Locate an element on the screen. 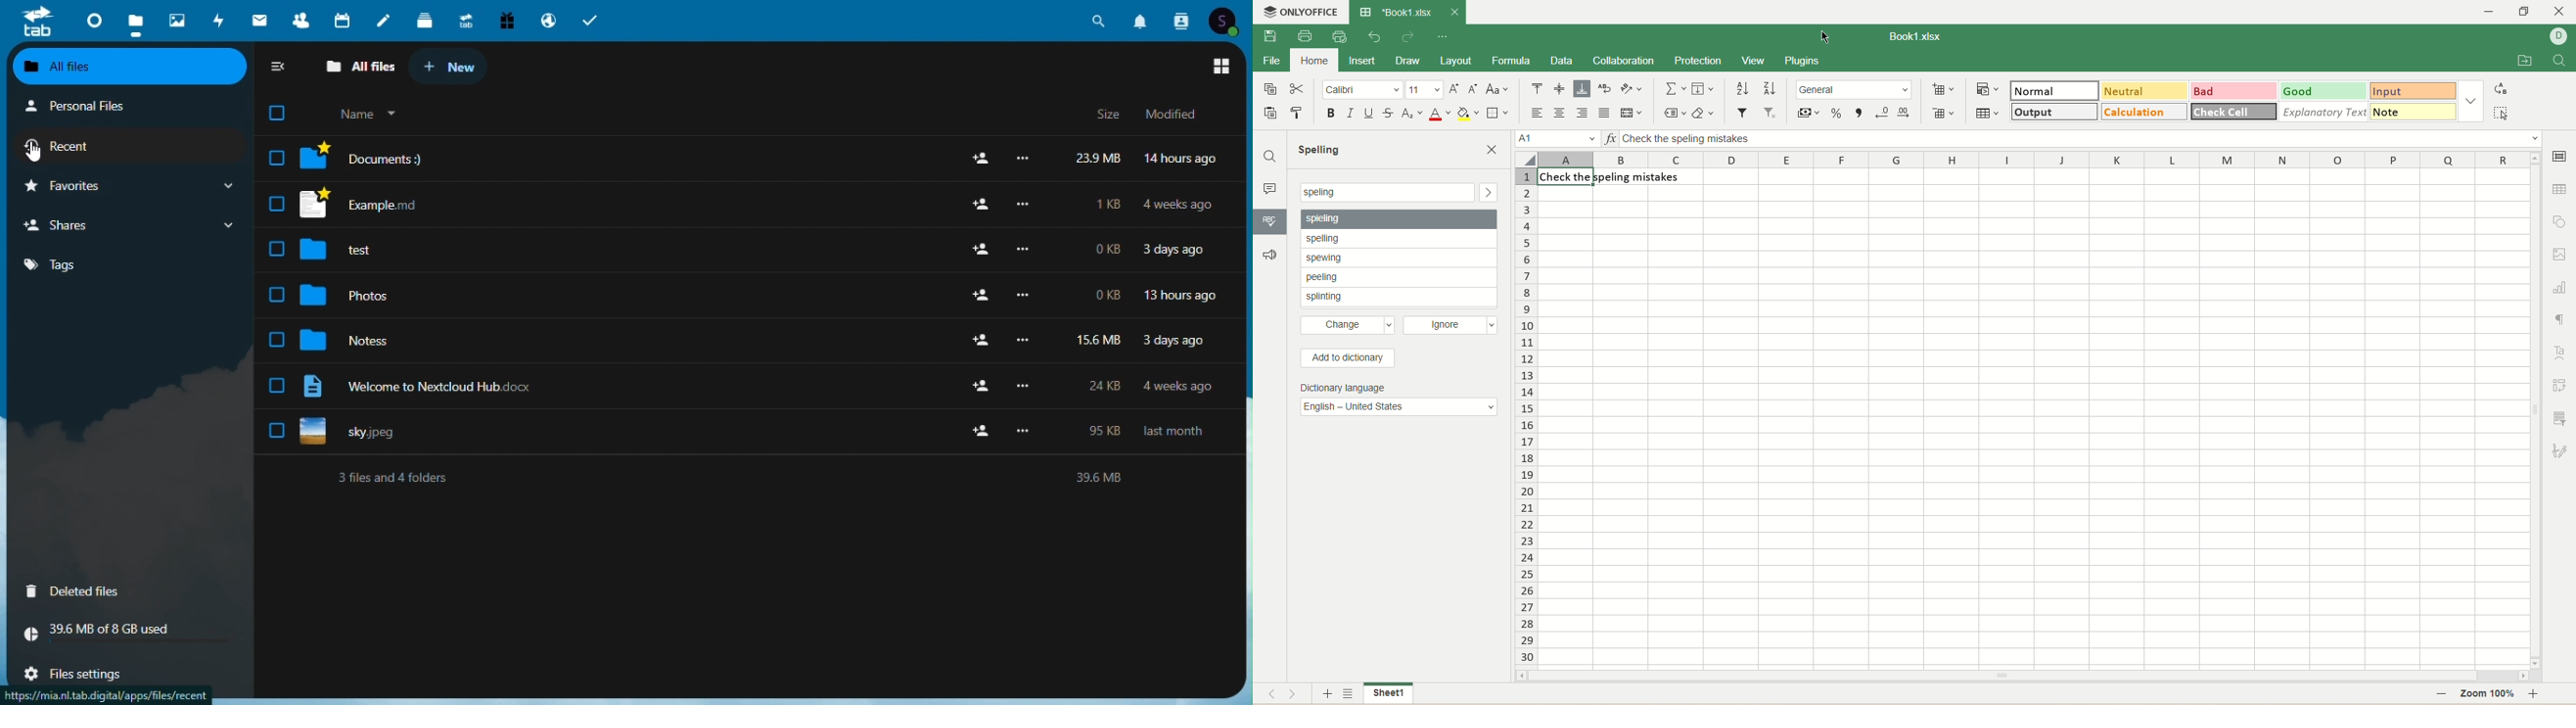  zoom in is located at coordinates (2534, 694).